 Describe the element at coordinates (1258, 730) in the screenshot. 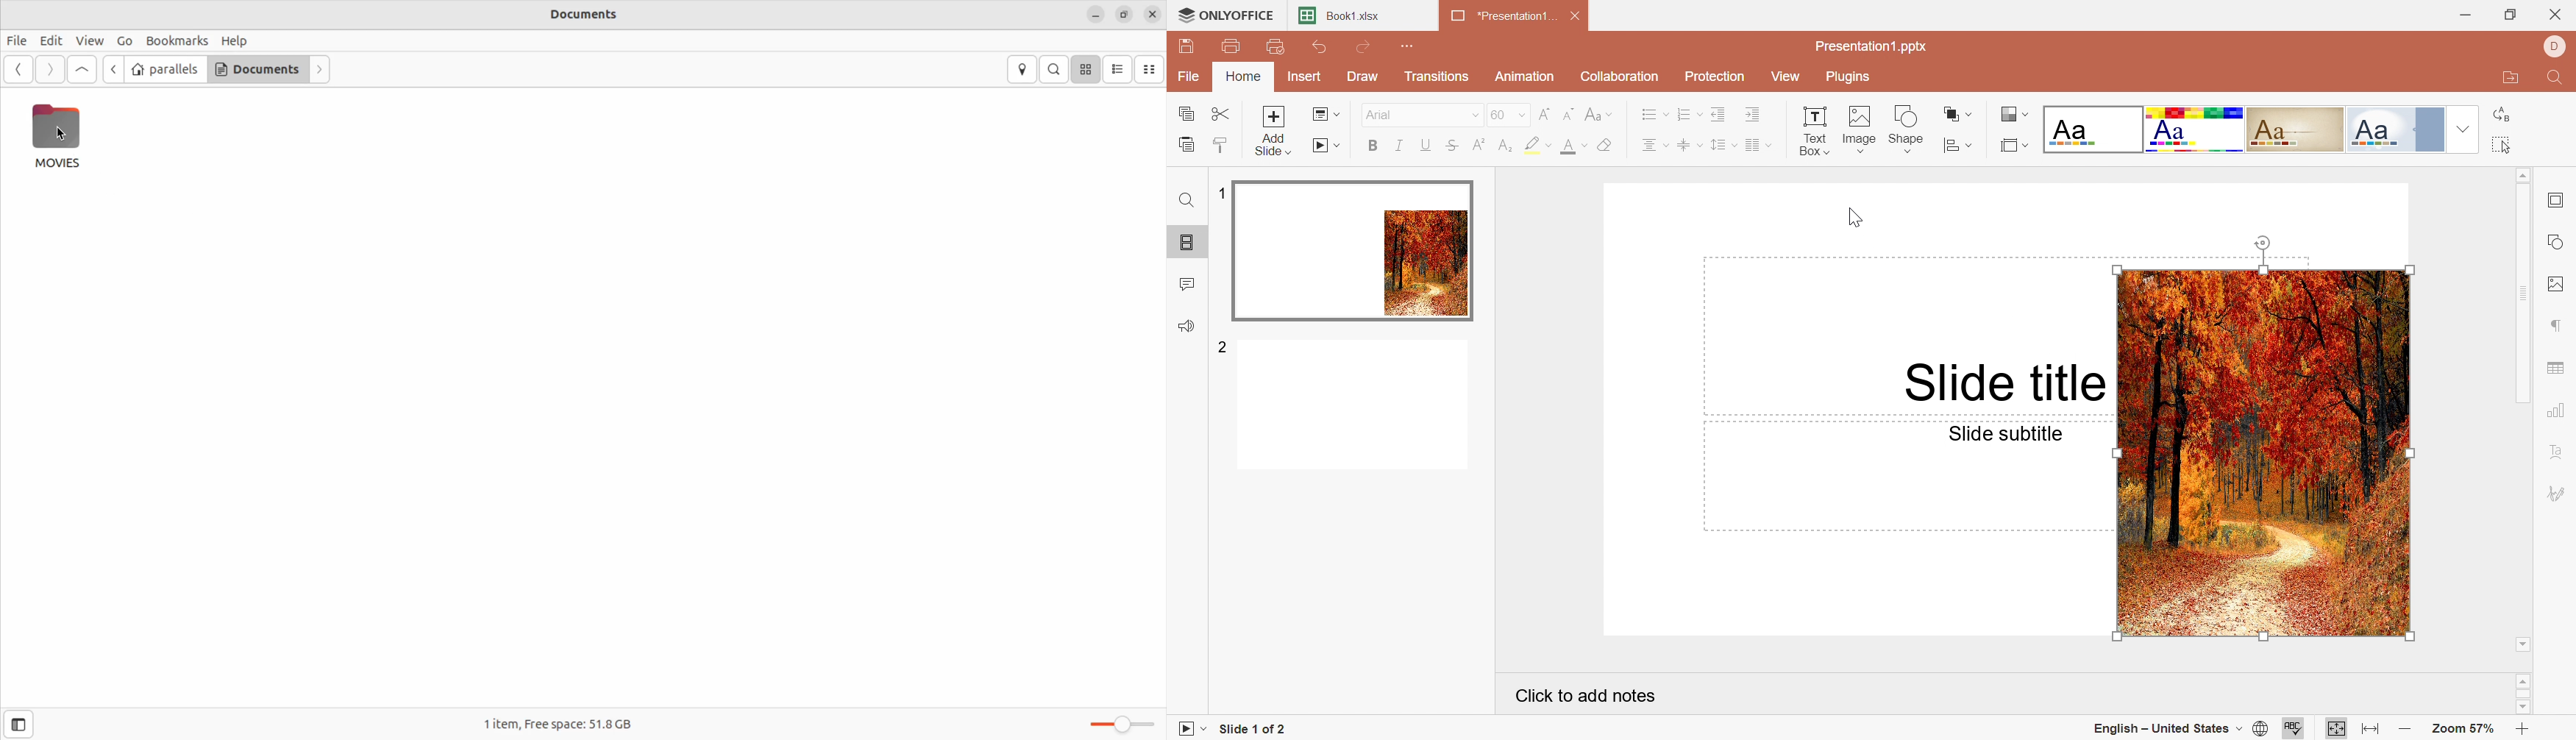

I see `Slide 1 of 2` at that location.